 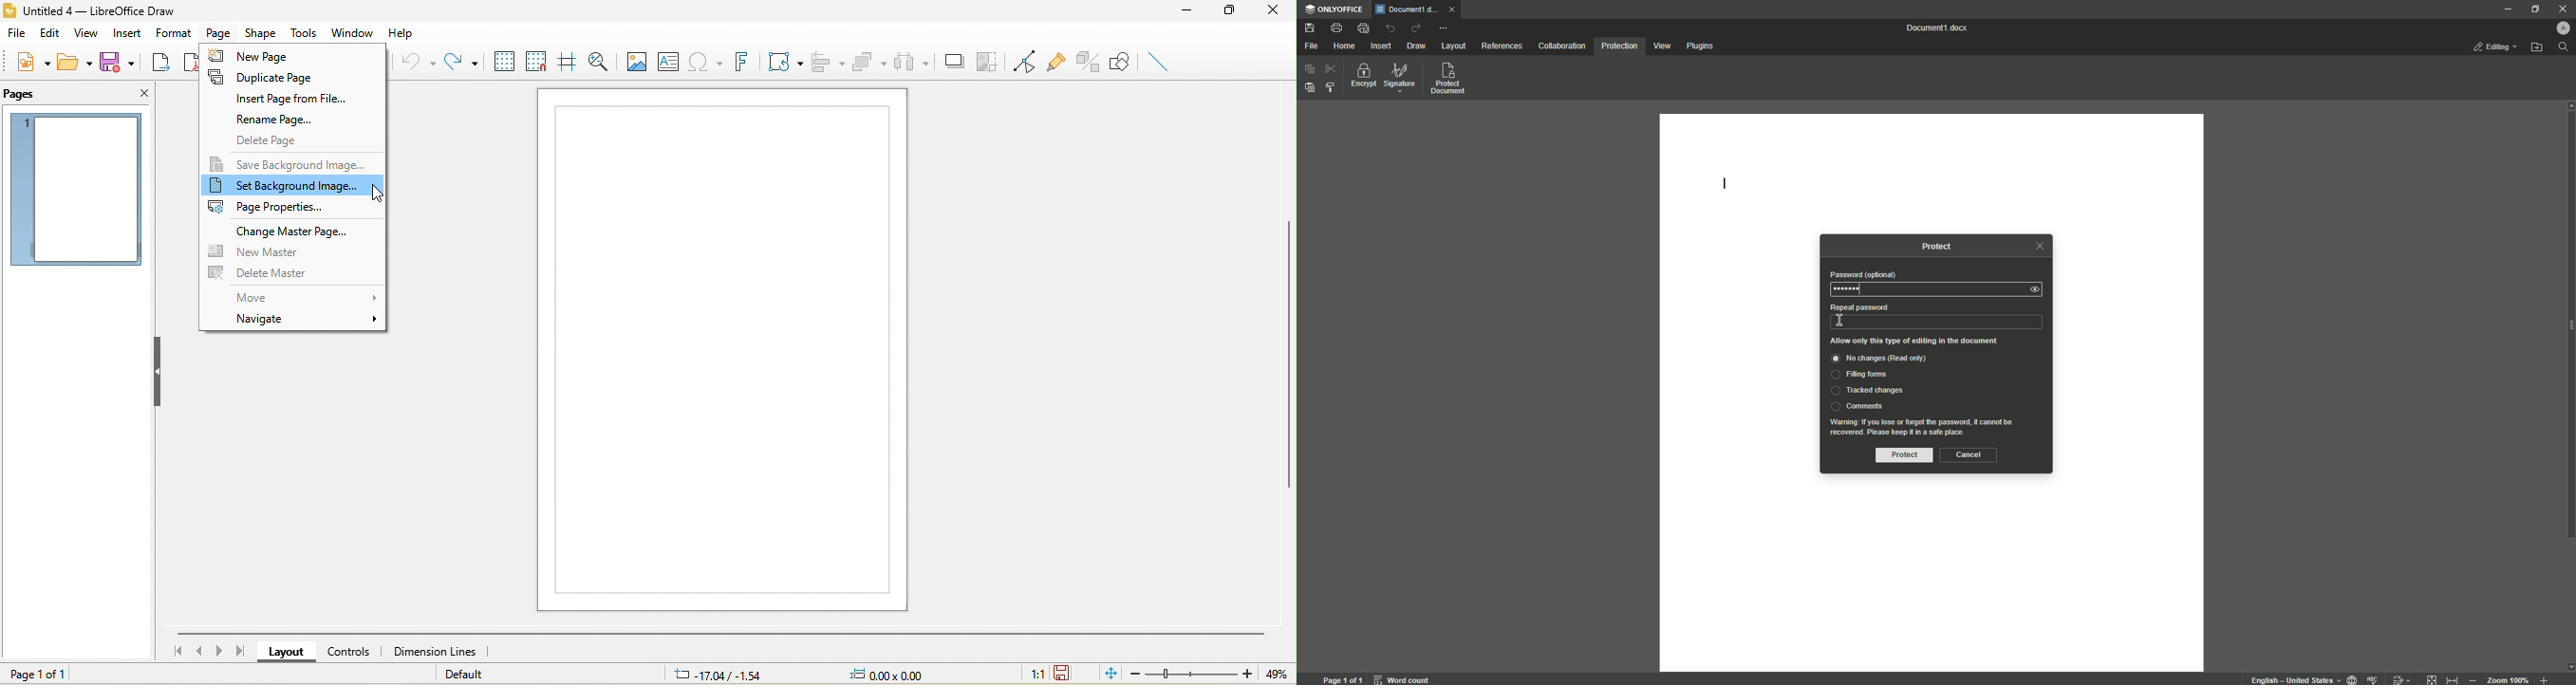 I want to click on help, so click(x=407, y=33).